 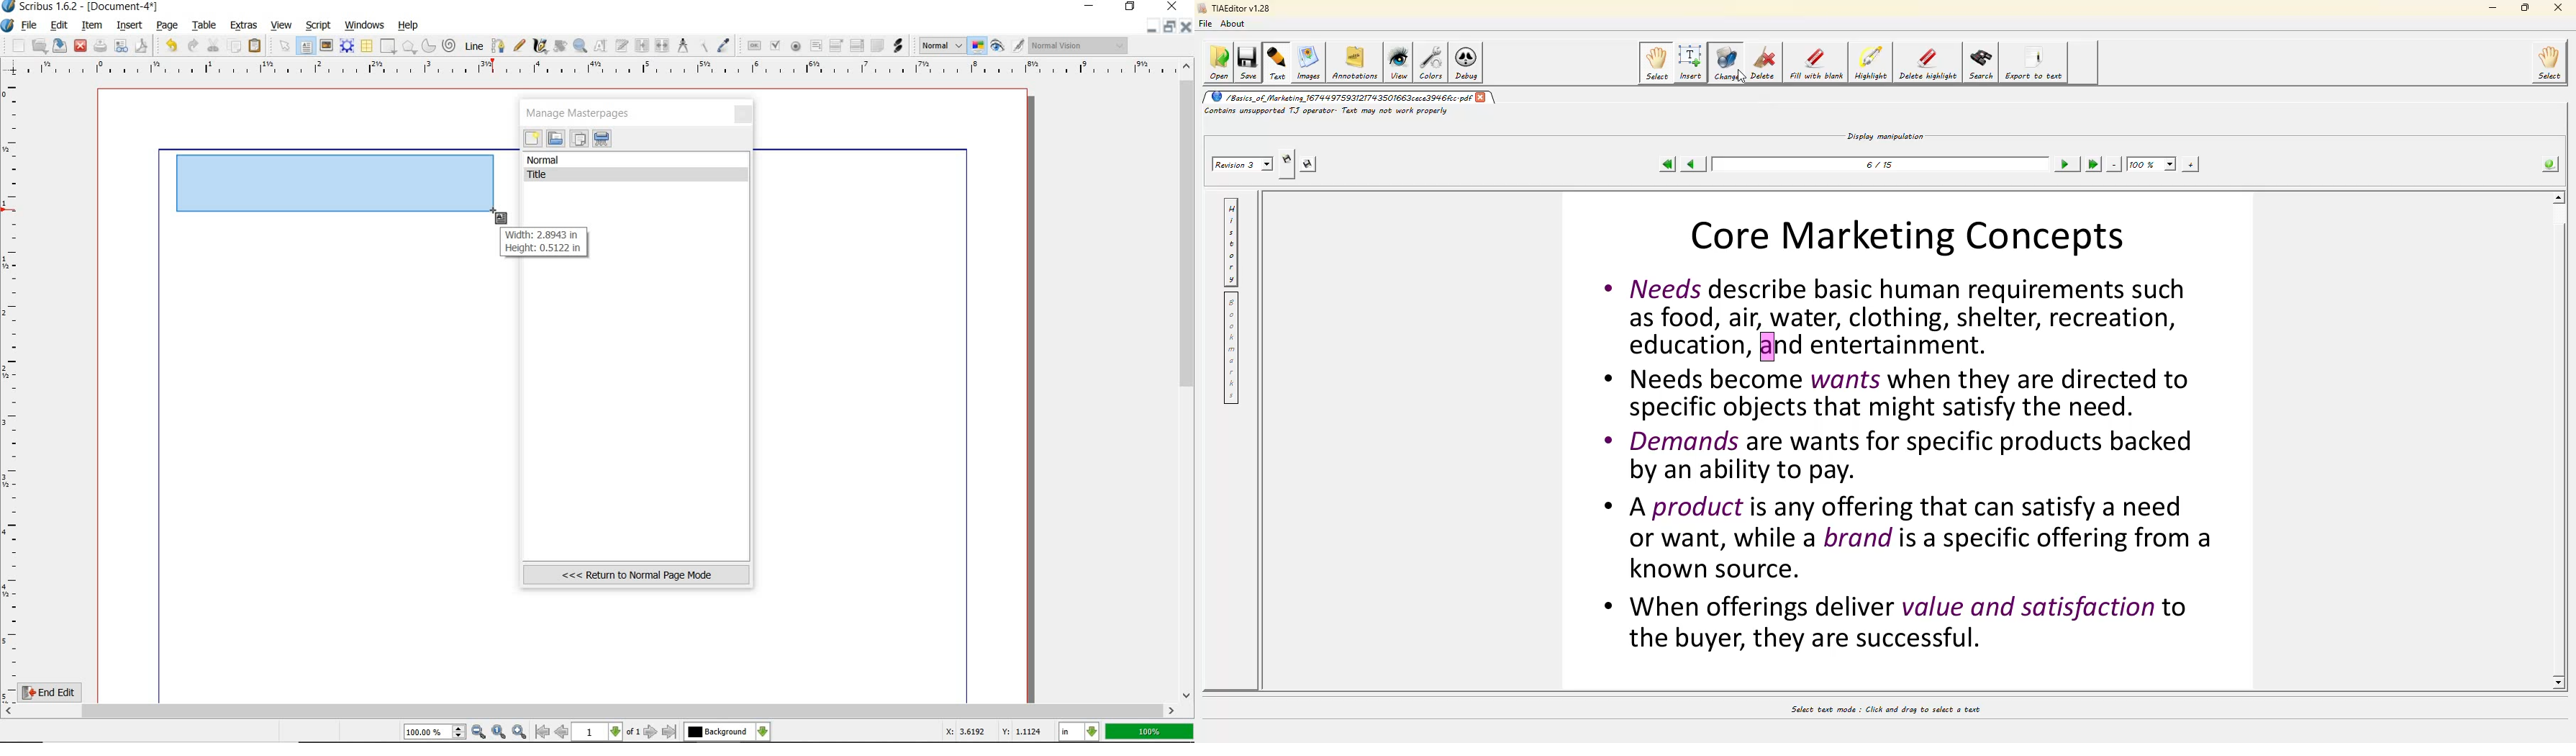 I want to click on 100.00%, so click(x=436, y=732).